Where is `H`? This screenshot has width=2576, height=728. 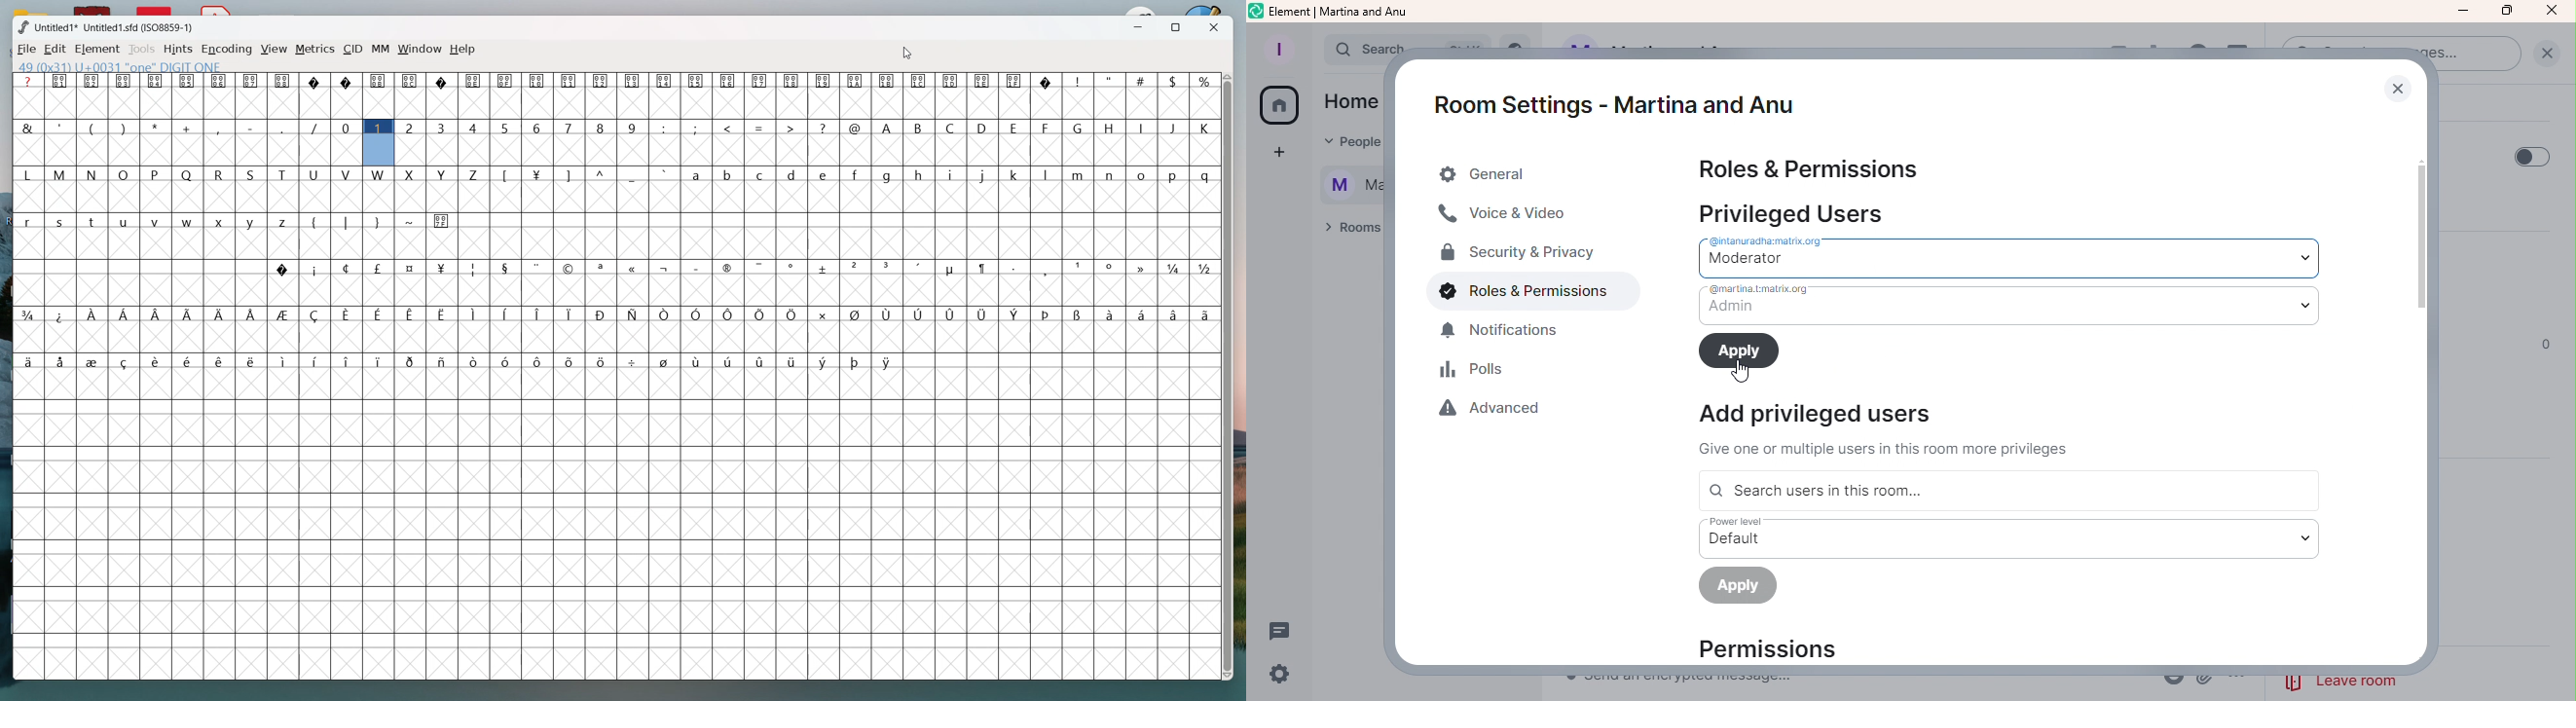
H is located at coordinates (1110, 127).